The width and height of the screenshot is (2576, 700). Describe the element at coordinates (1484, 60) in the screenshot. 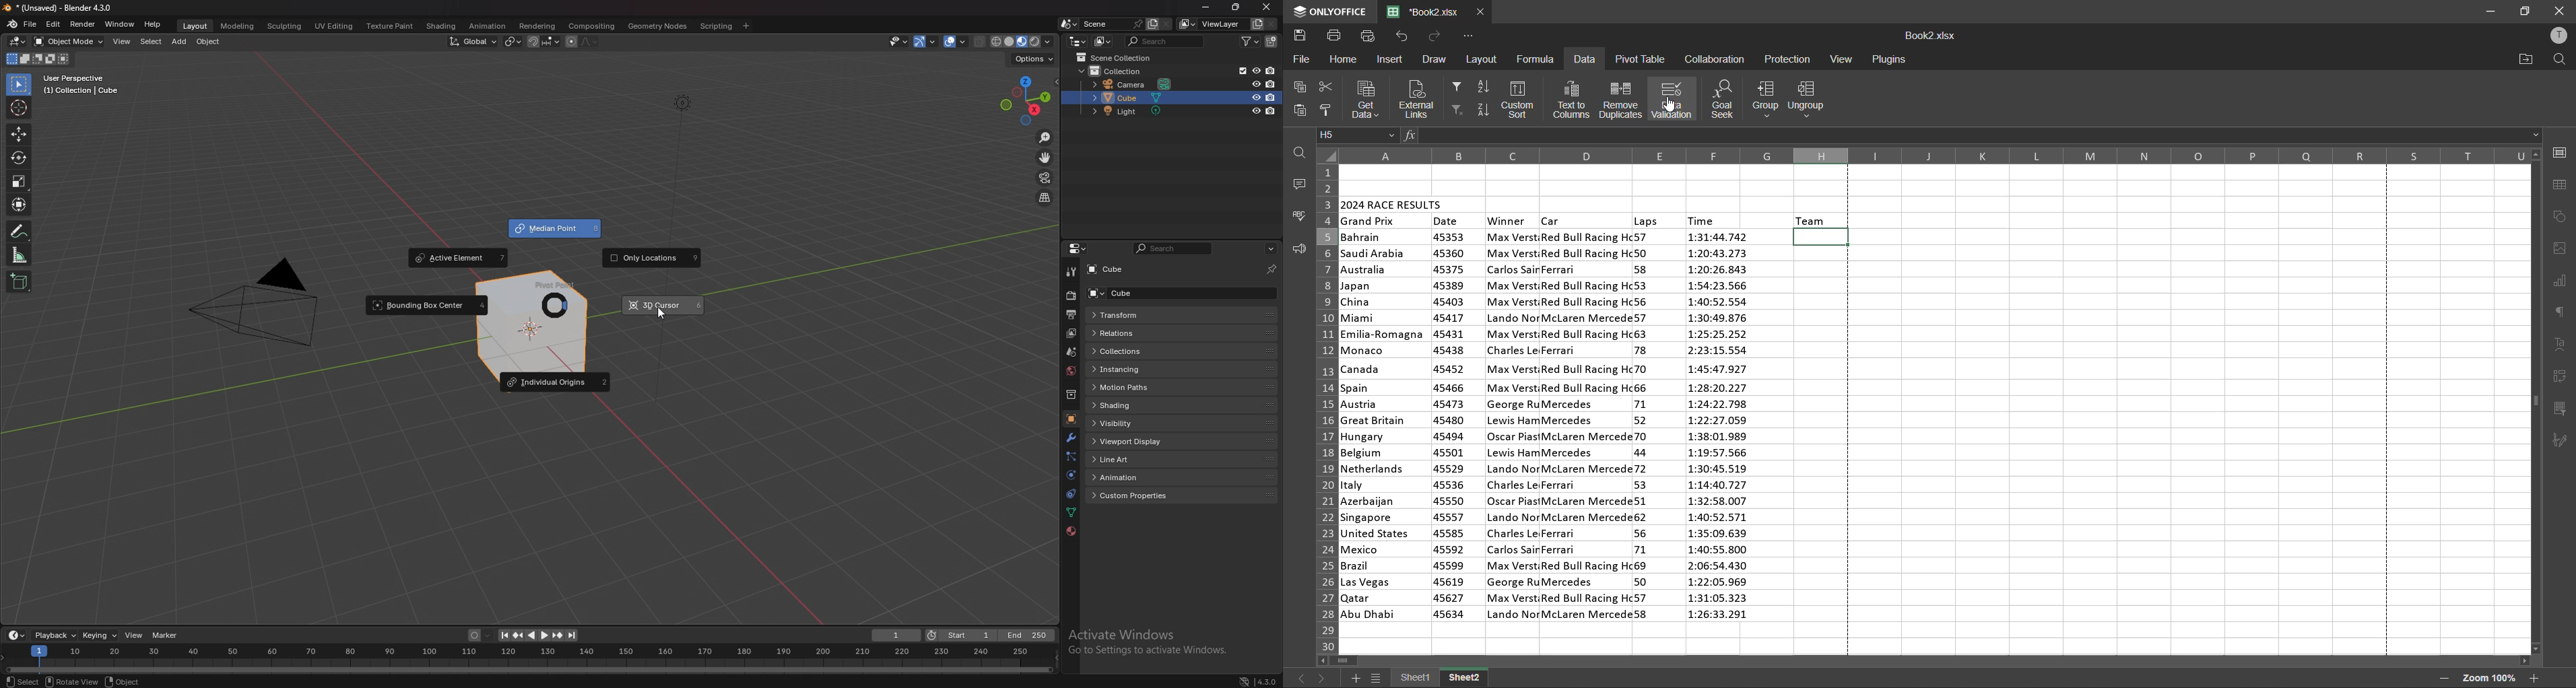

I see `layout` at that location.